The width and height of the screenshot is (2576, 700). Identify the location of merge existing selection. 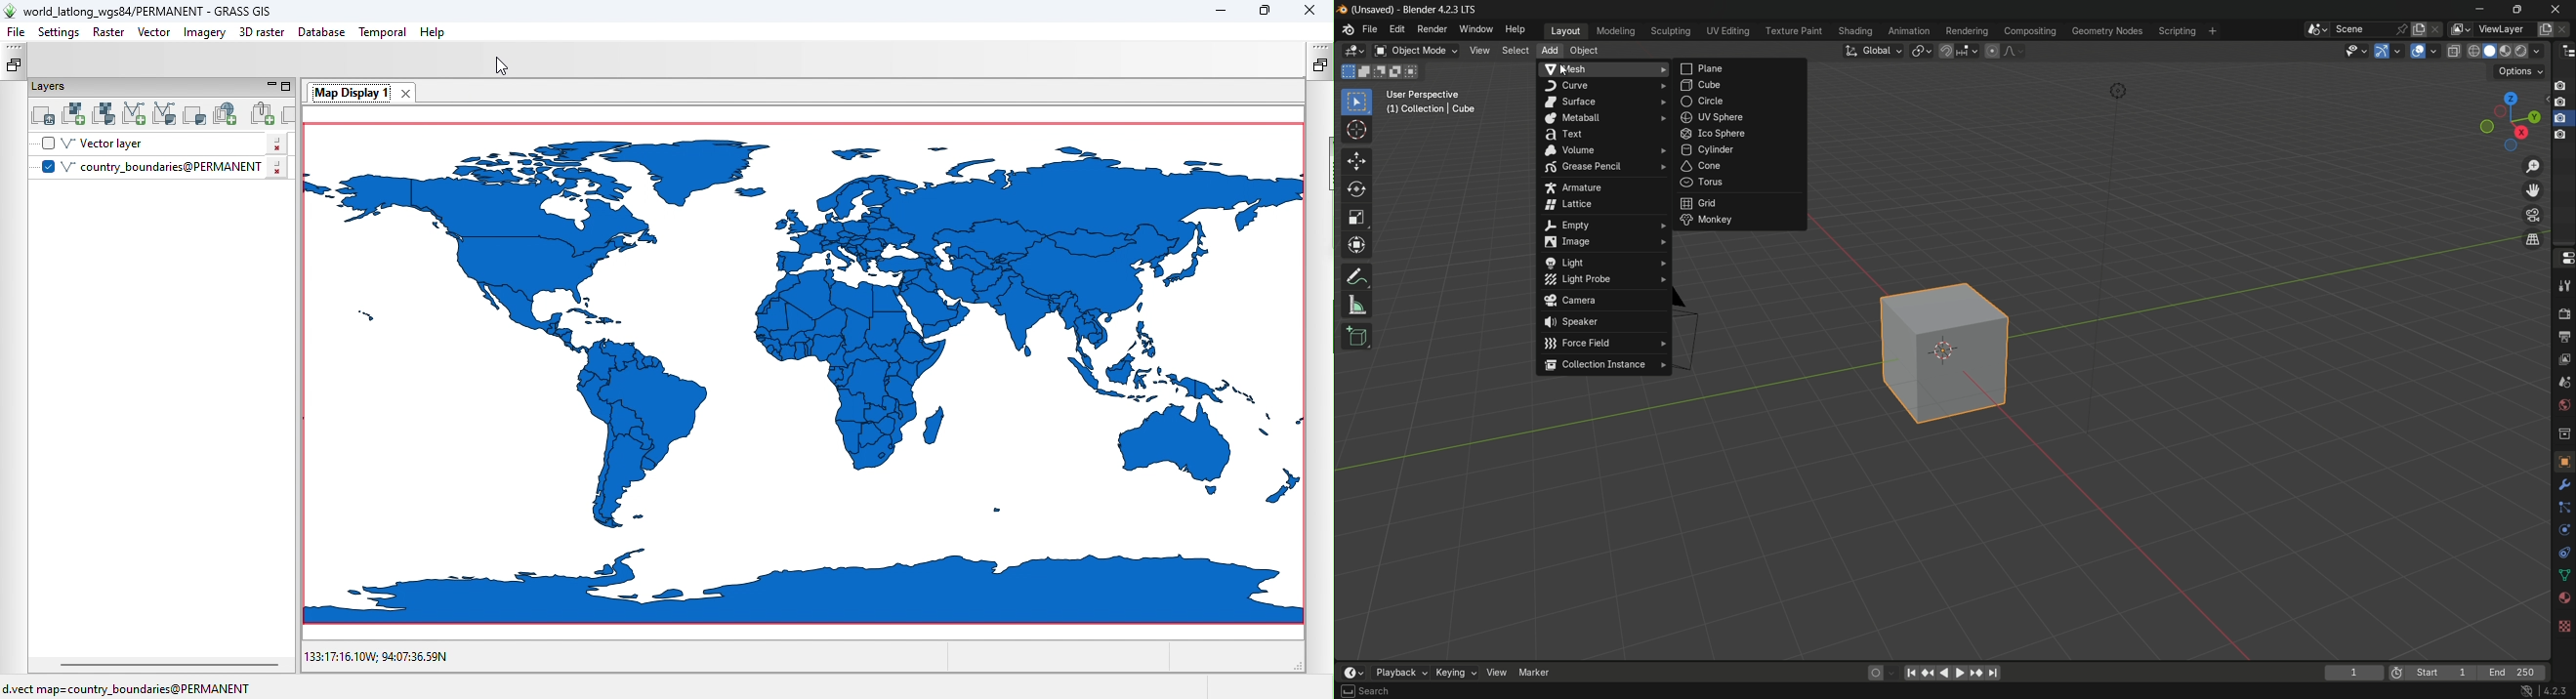
(1414, 72).